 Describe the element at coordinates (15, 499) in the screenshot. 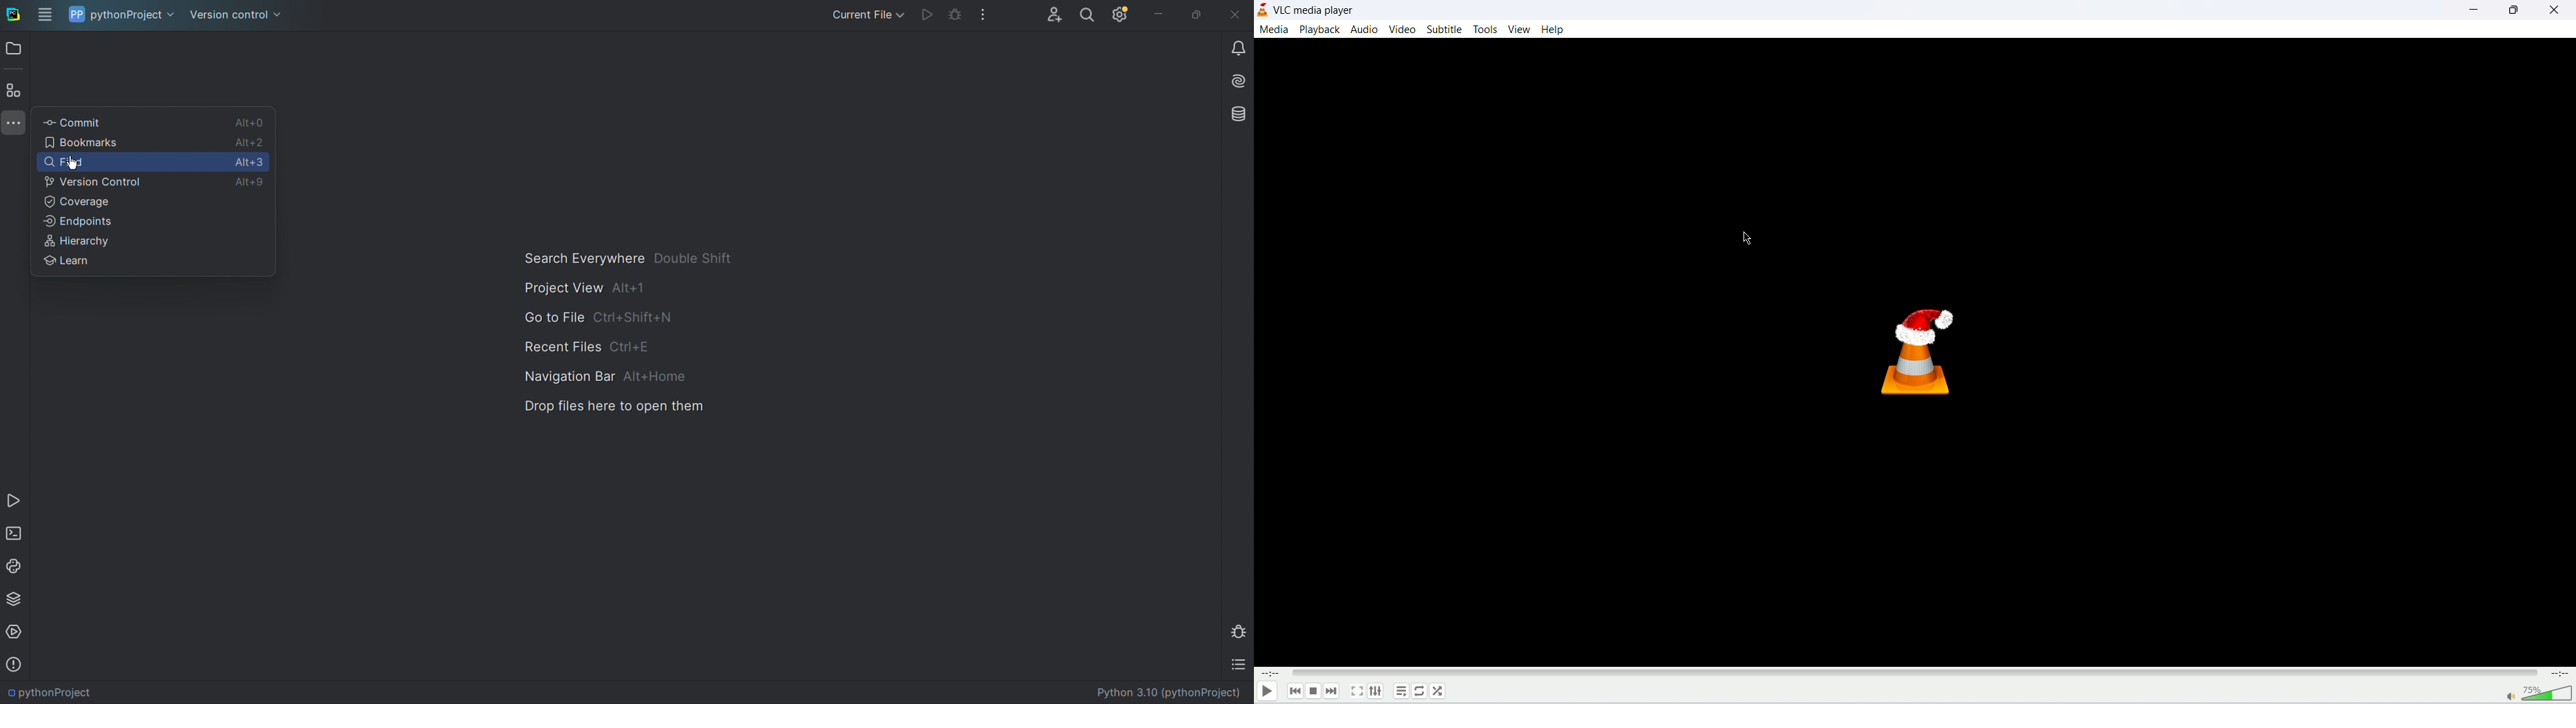

I see `Run` at that location.